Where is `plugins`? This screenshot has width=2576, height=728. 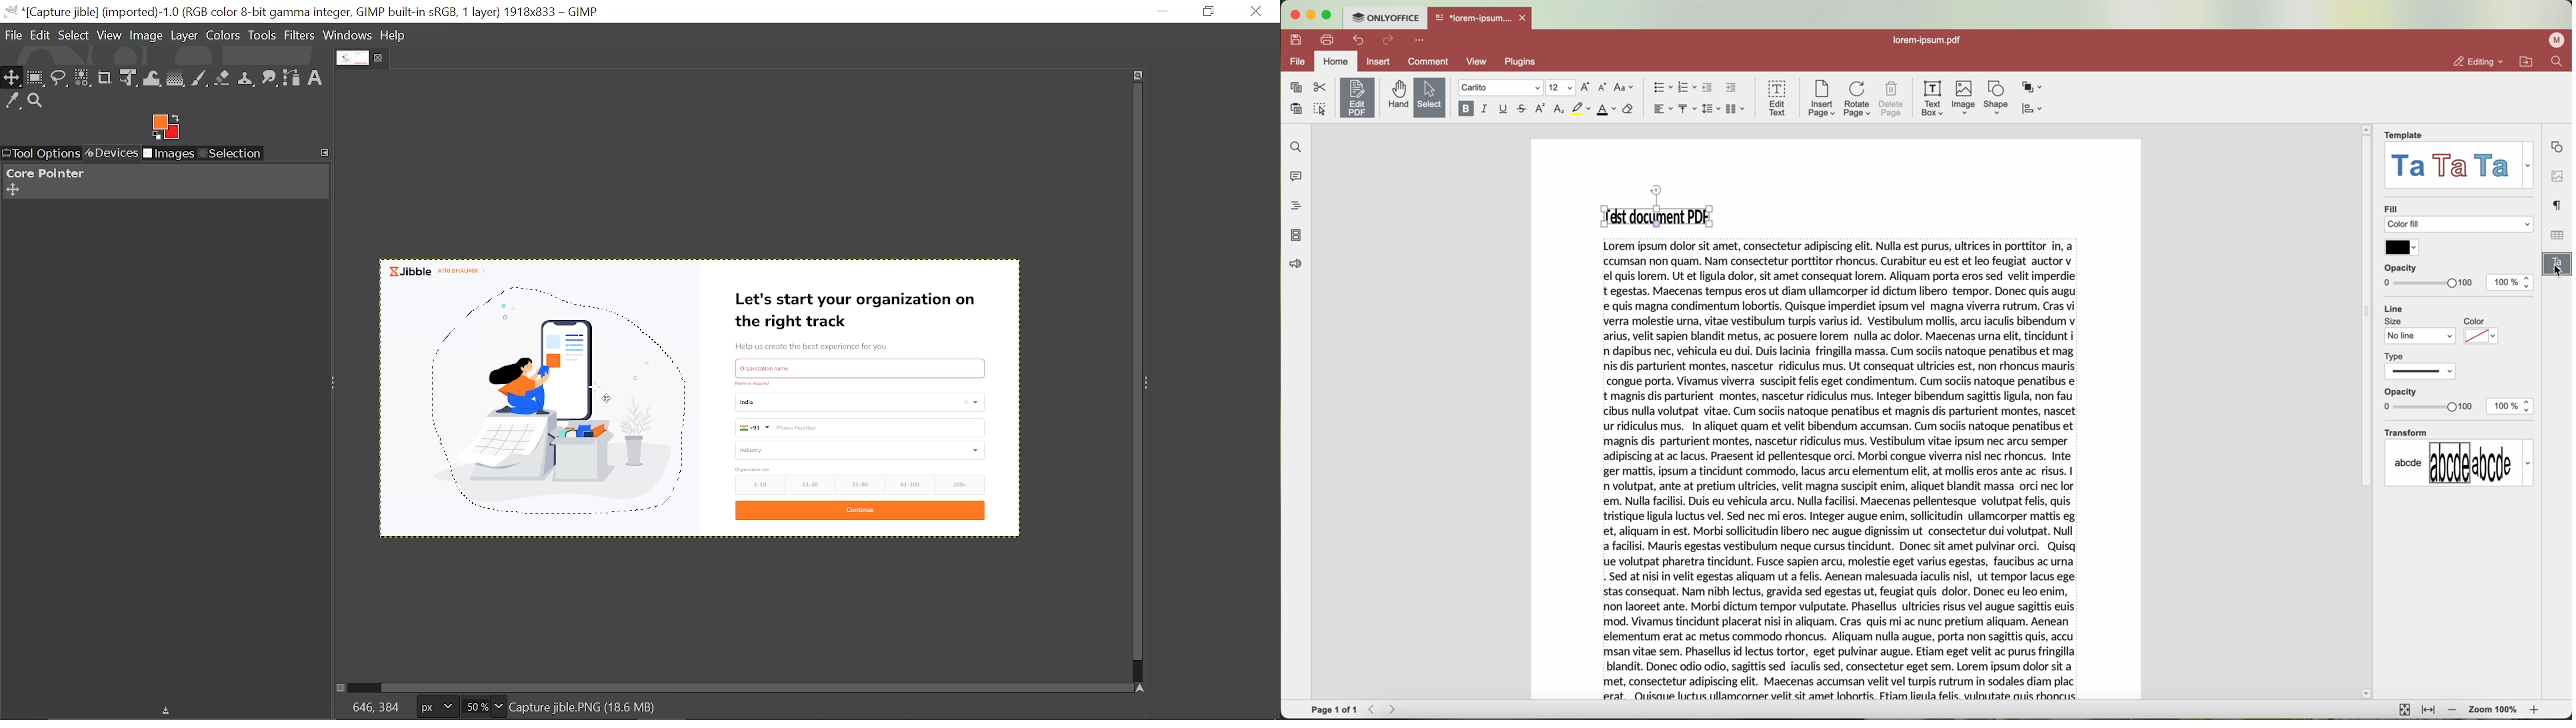
plugins is located at coordinates (1523, 63).